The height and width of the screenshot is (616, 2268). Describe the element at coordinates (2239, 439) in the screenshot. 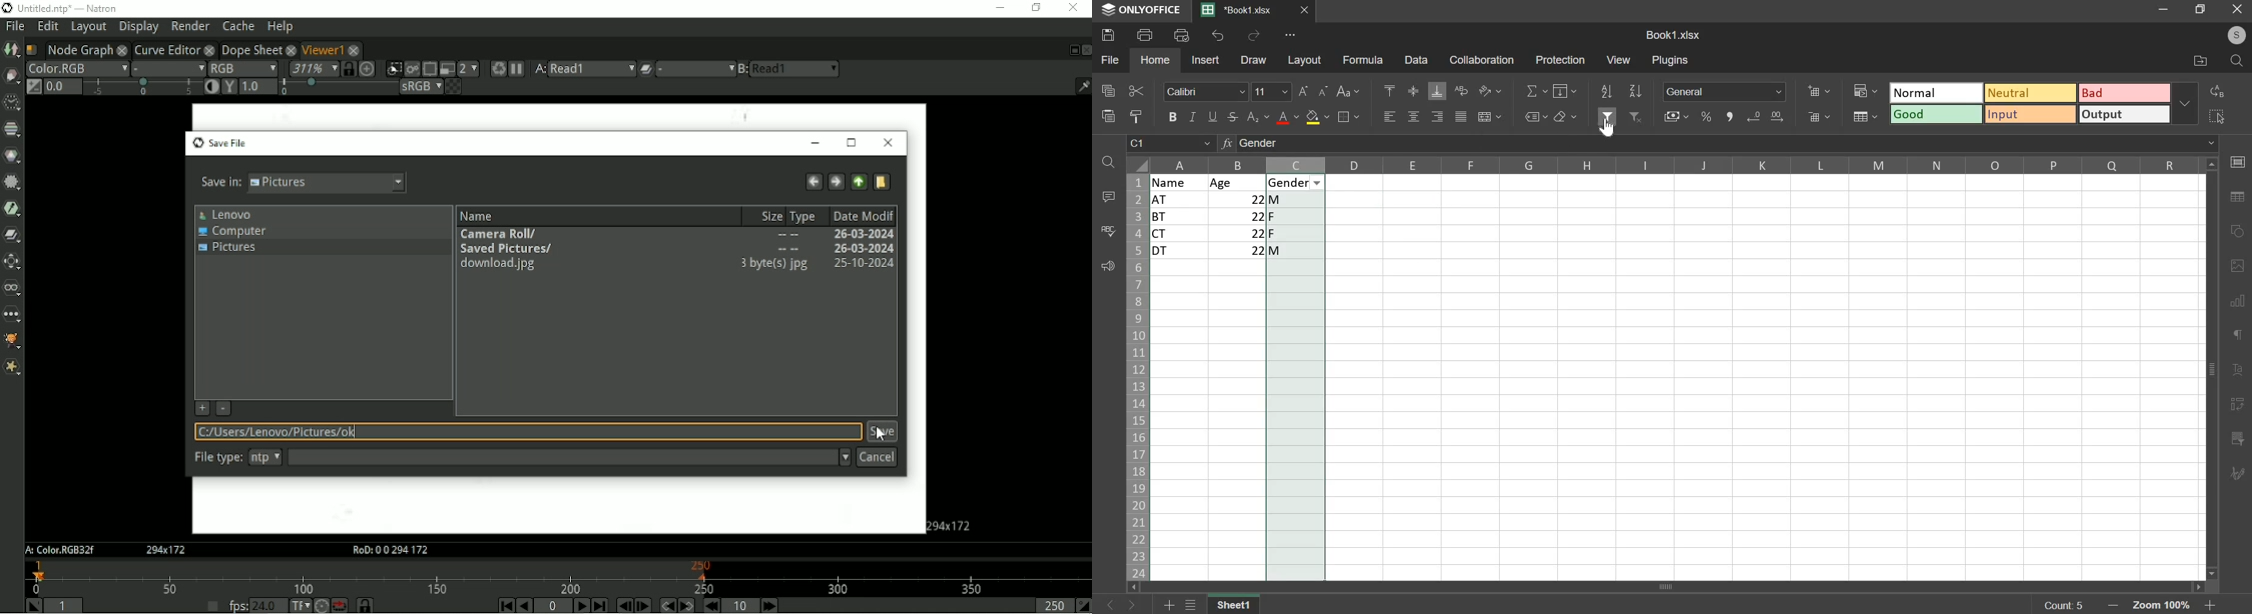

I see `slicer` at that location.